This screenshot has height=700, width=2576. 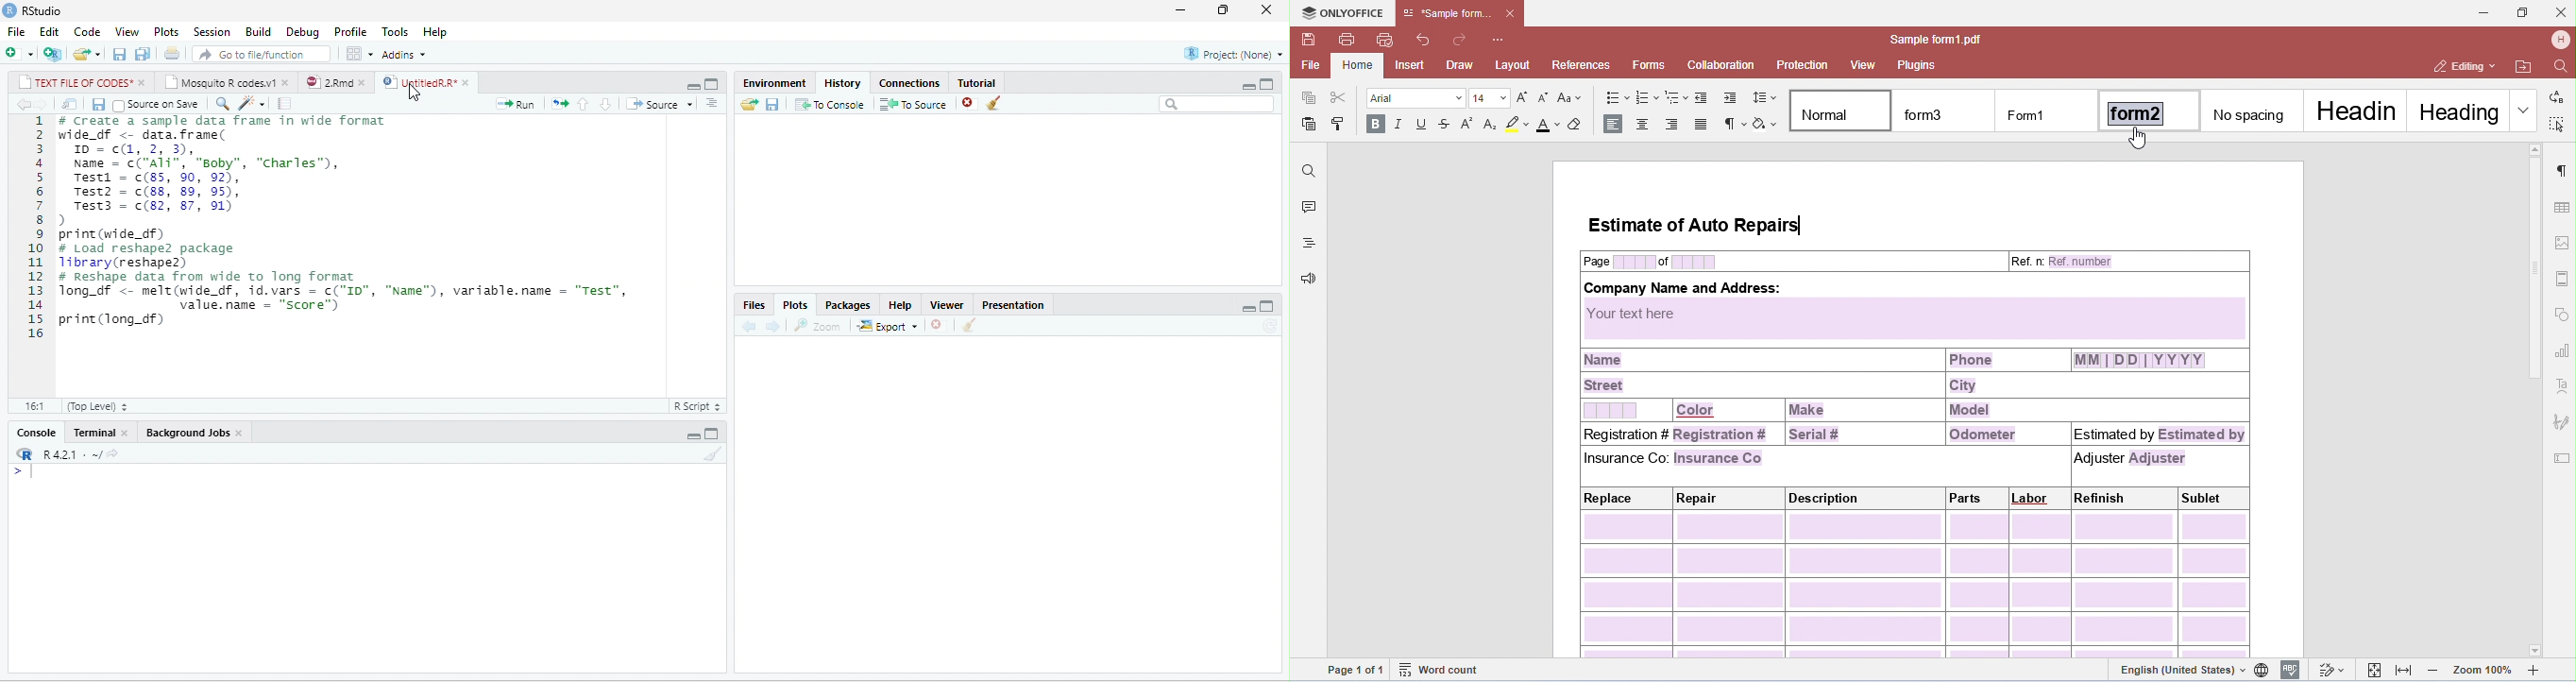 What do you see at coordinates (1223, 10) in the screenshot?
I see `resize` at bounding box center [1223, 10].